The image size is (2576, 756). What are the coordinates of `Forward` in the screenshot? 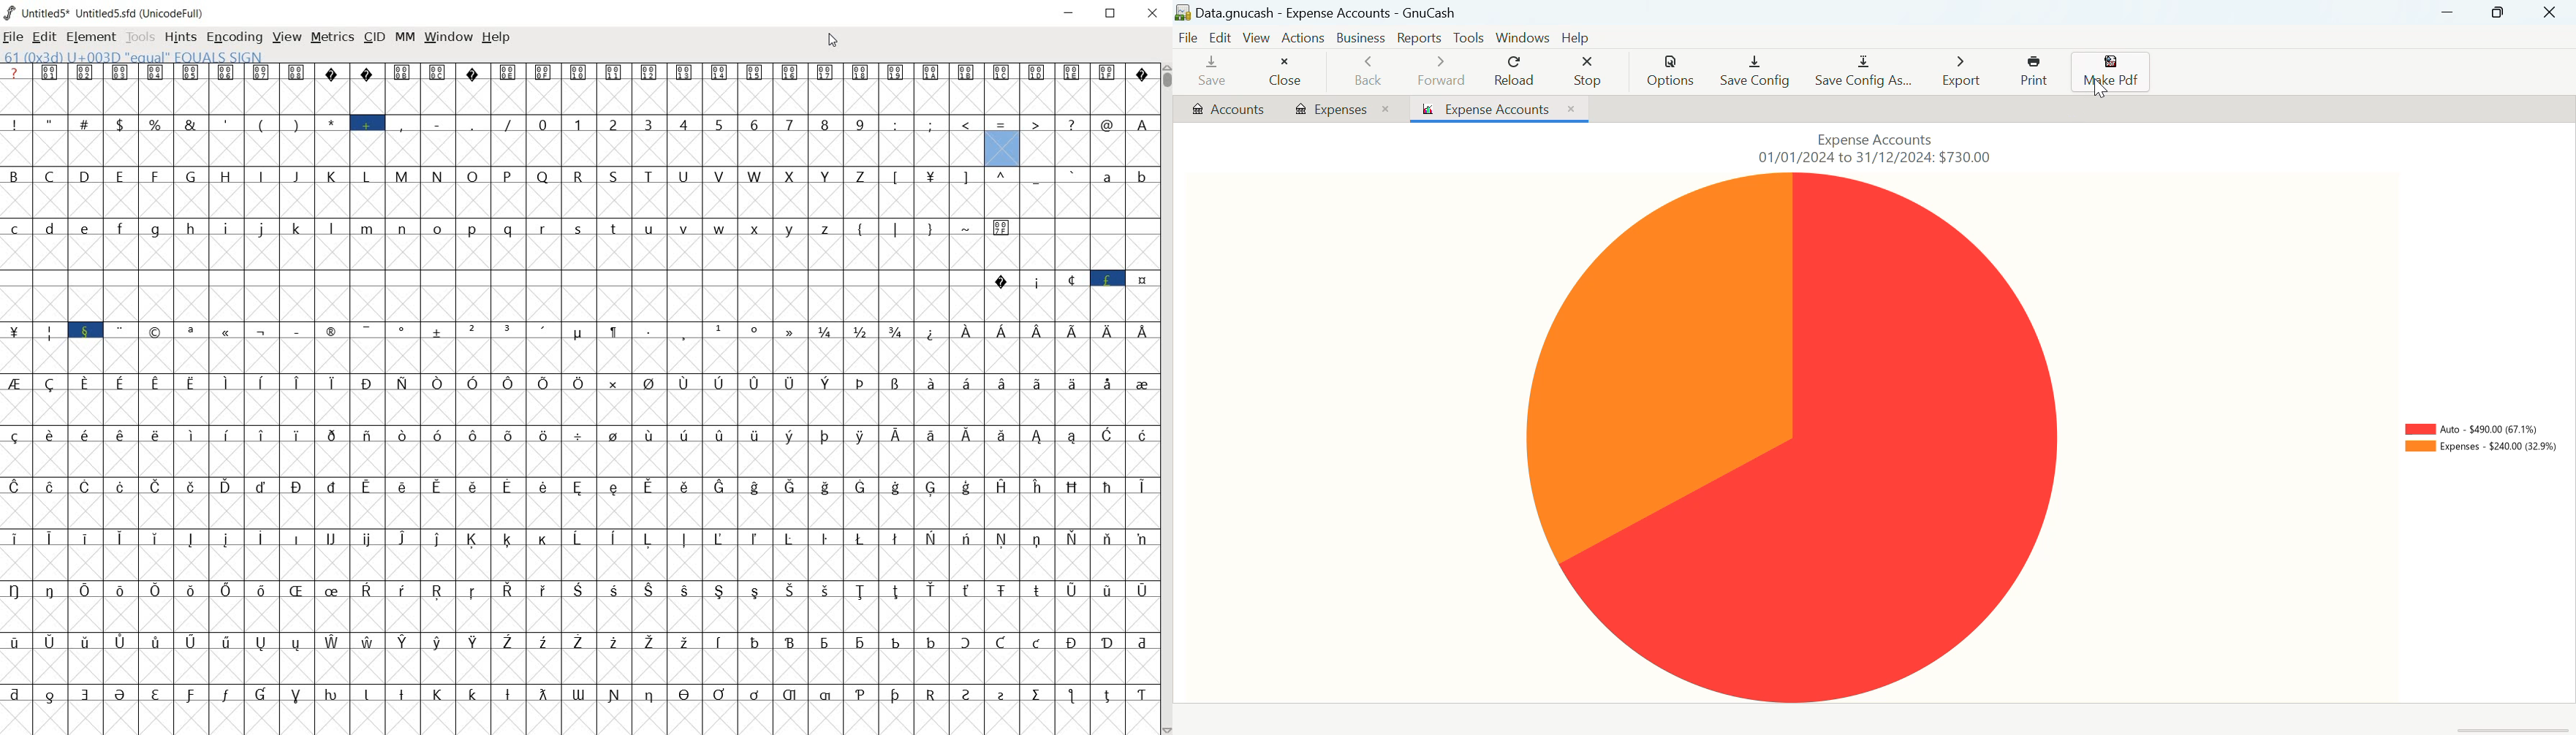 It's located at (1443, 74).